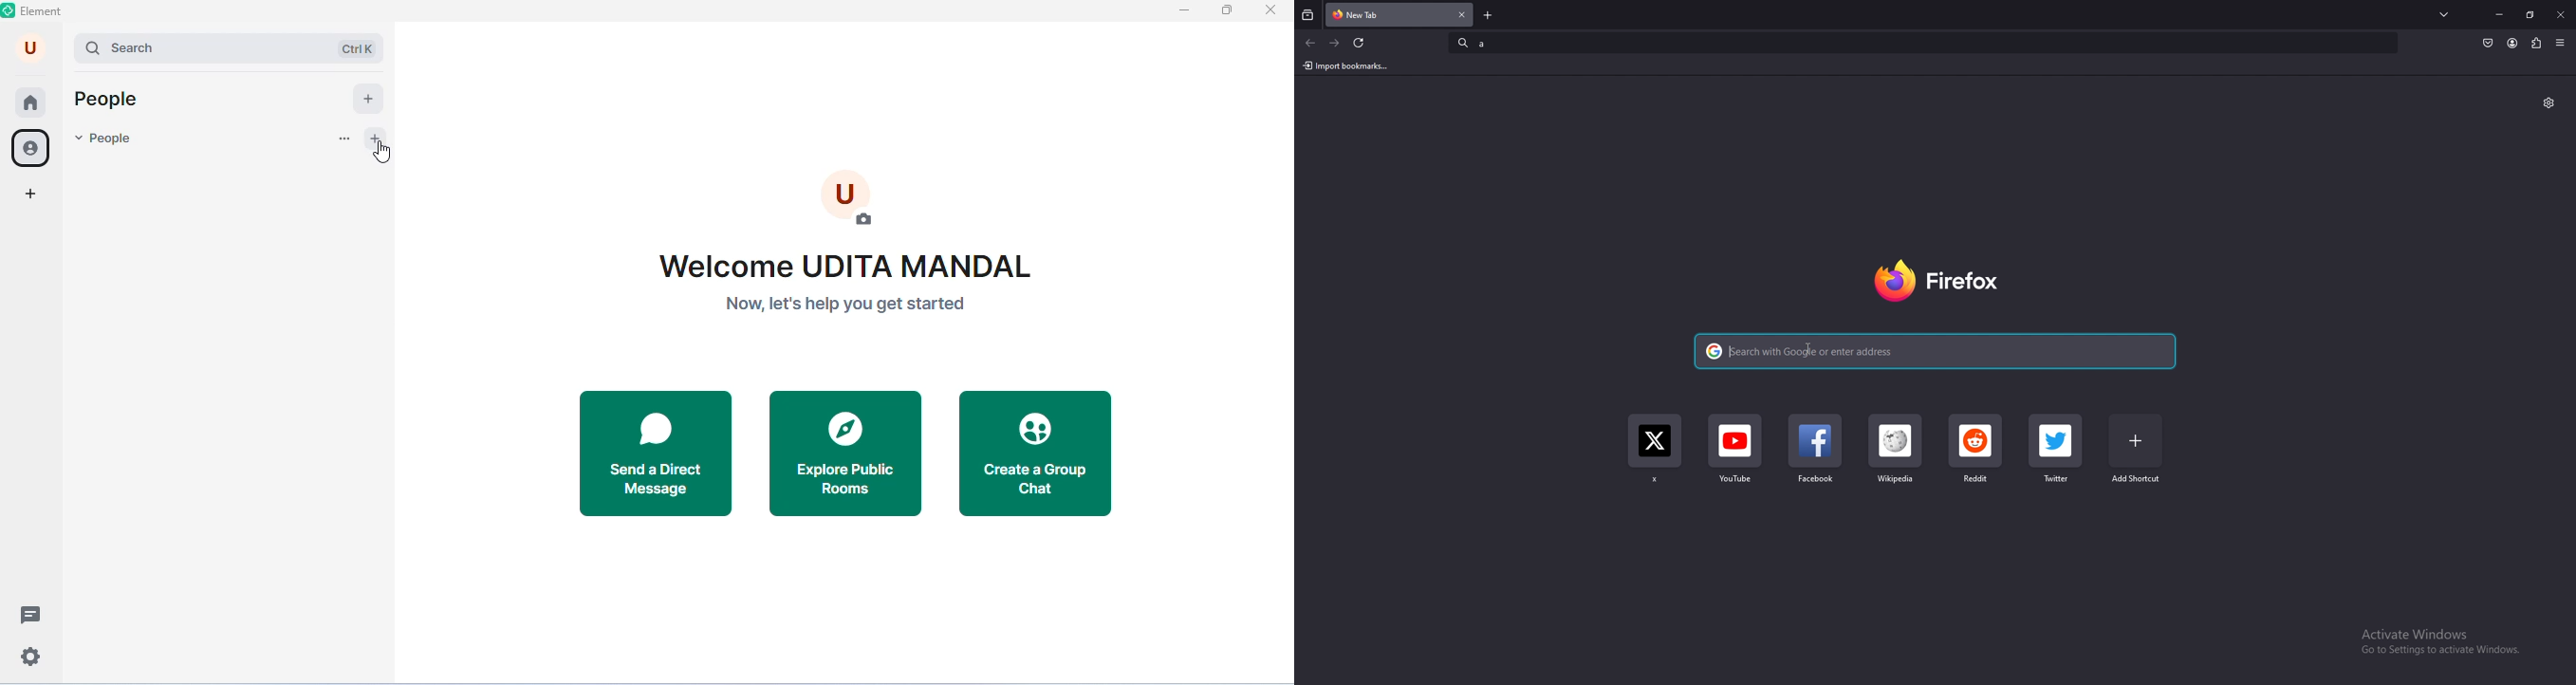  I want to click on people, so click(33, 149).